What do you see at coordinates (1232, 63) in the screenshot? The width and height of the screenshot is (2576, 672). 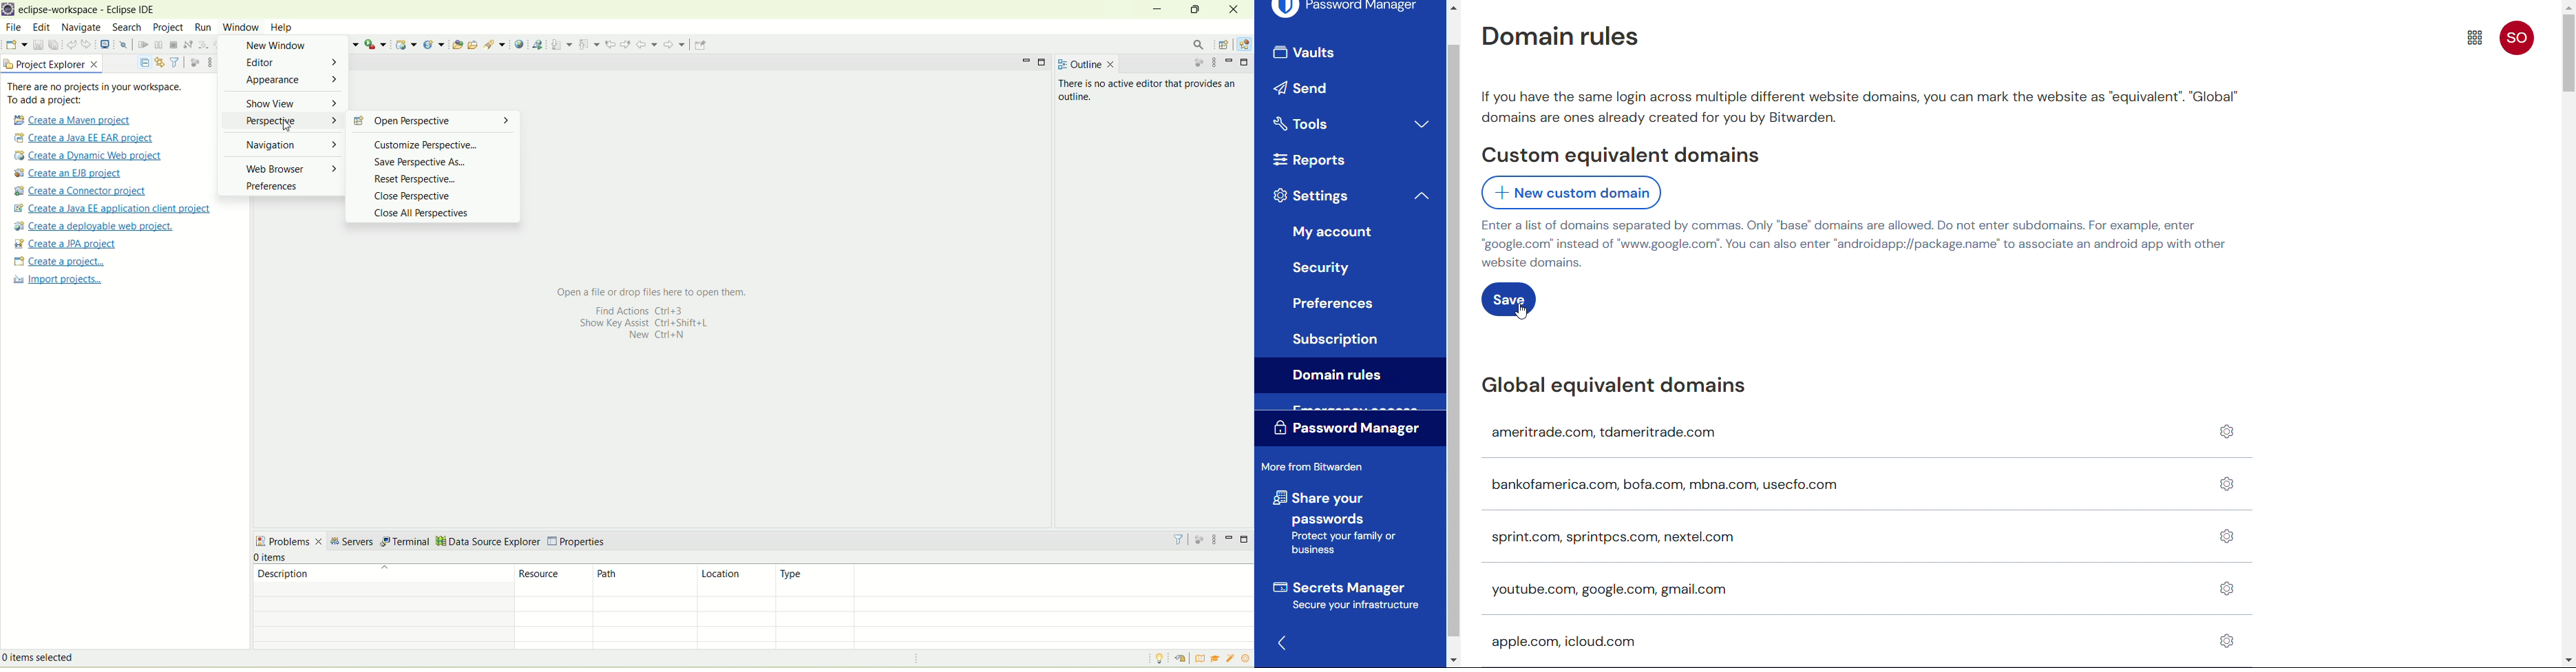 I see `minimize` at bounding box center [1232, 63].